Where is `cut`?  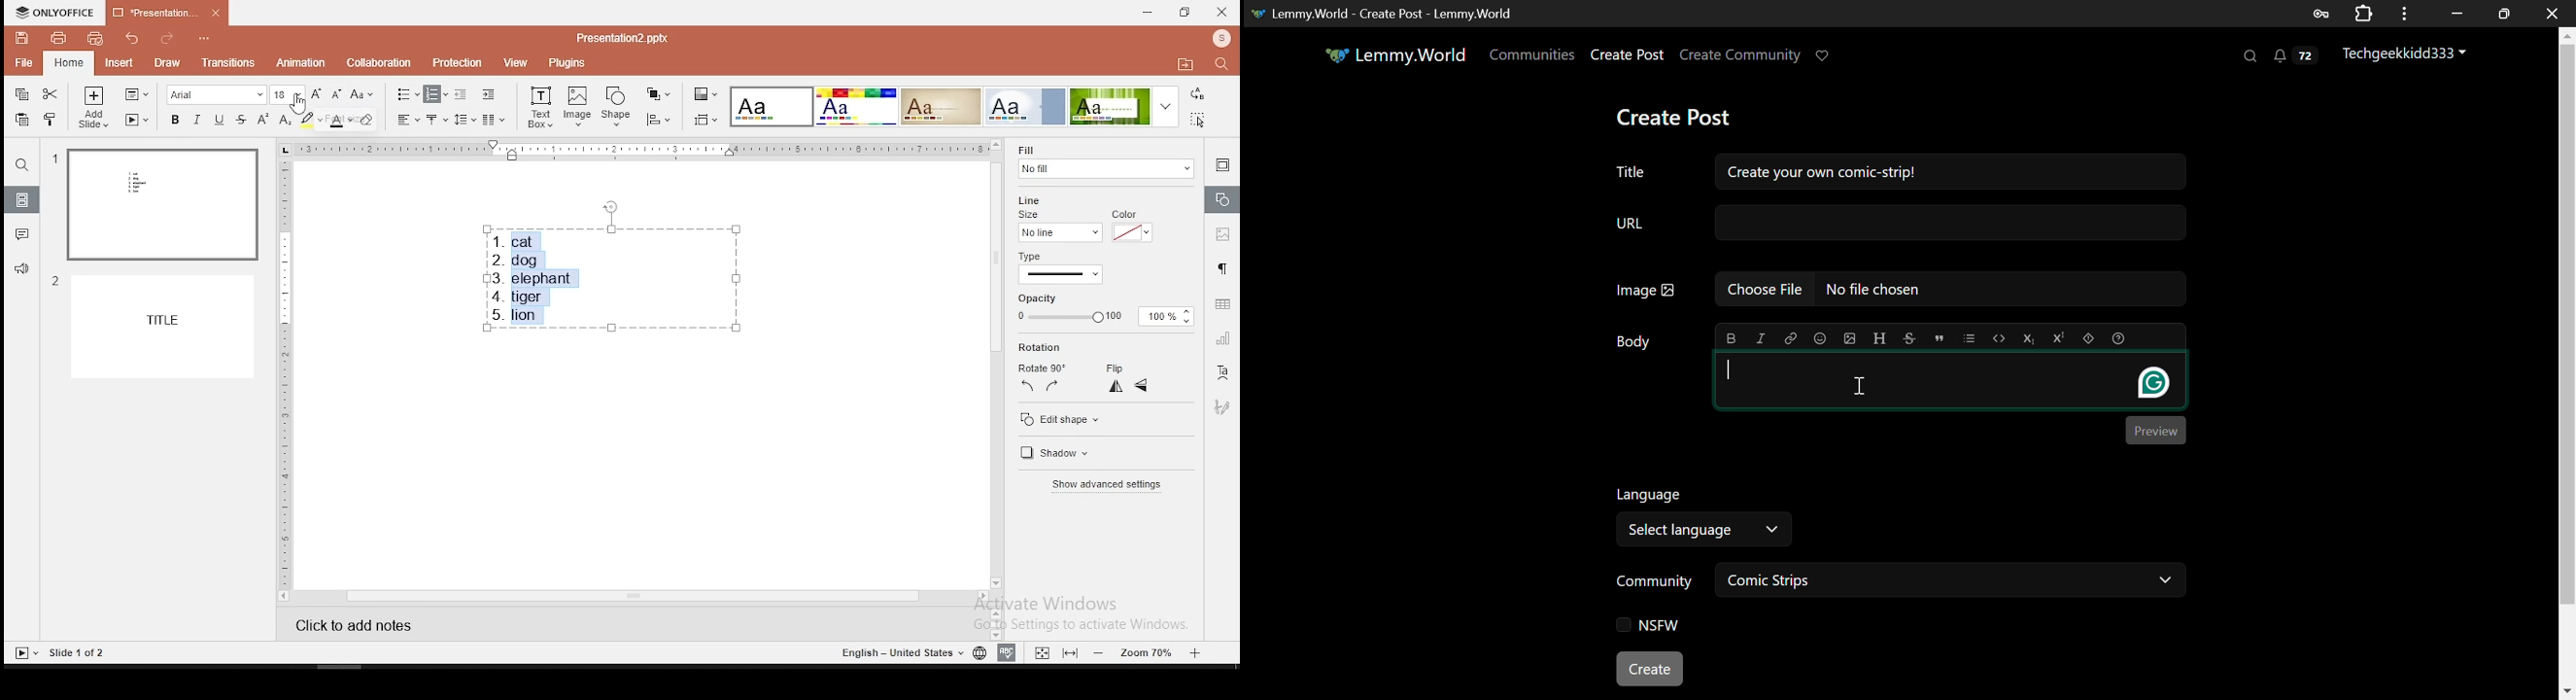
cut is located at coordinates (49, 95).